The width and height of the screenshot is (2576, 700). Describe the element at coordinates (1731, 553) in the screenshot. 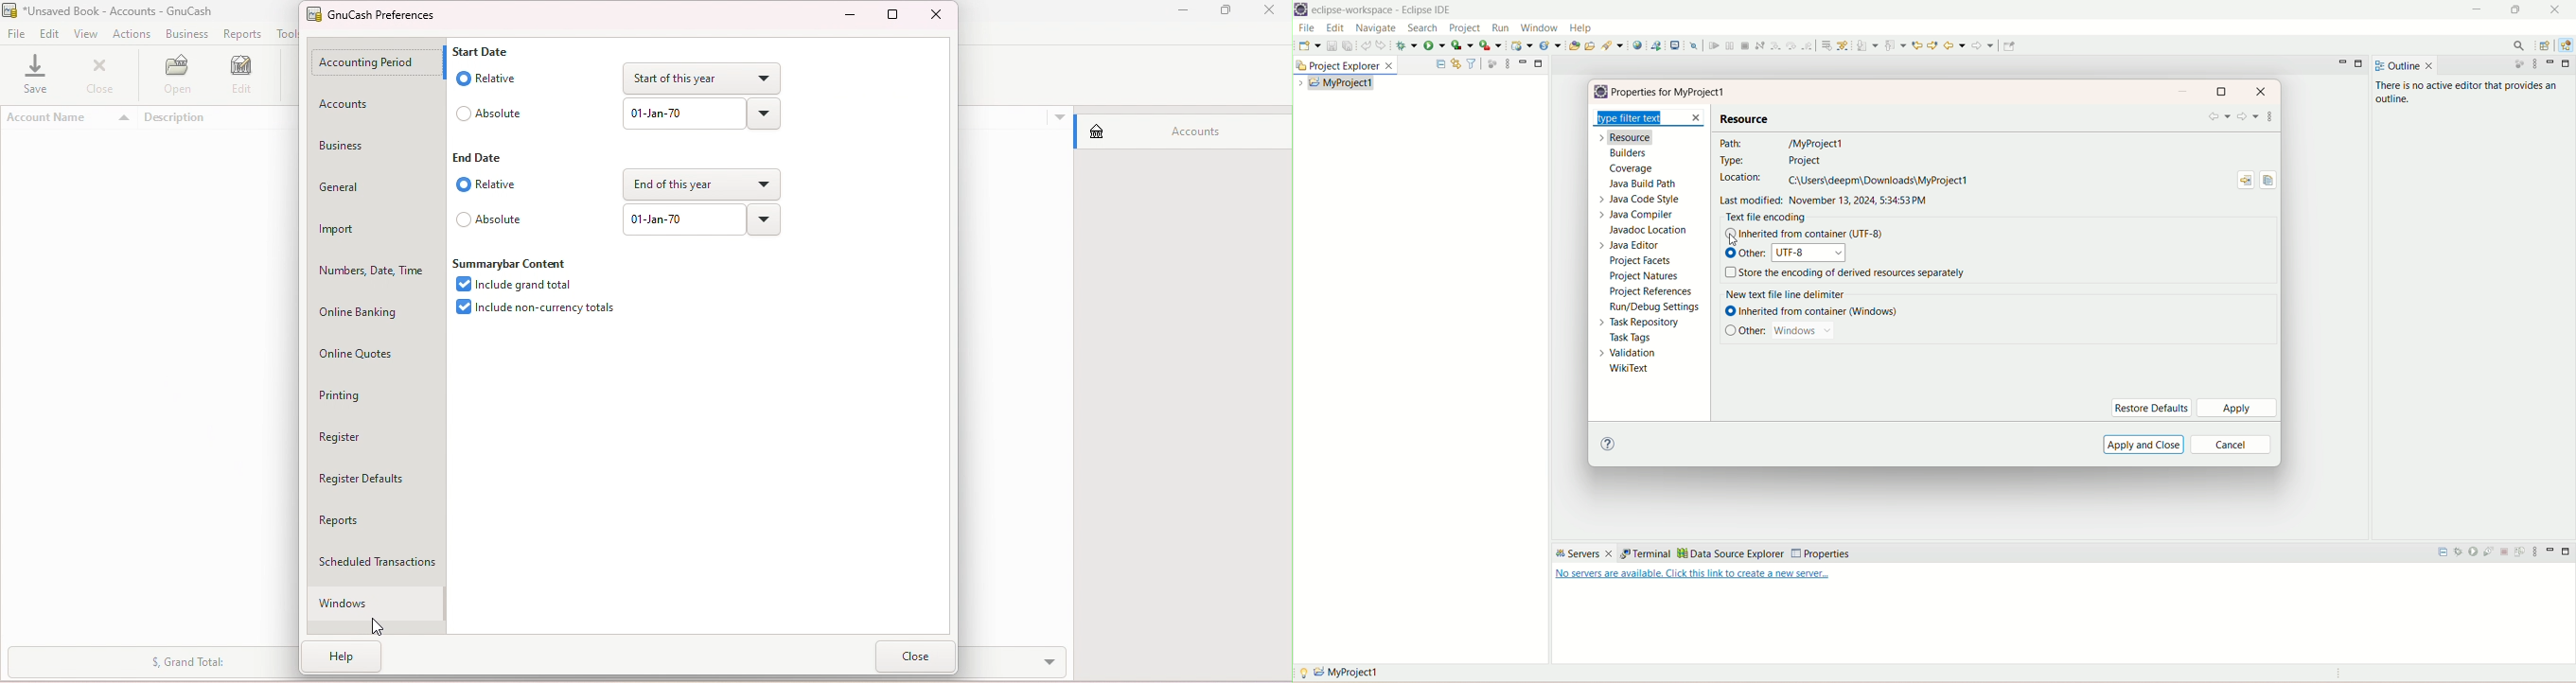

I see `data source explorer` at that location.